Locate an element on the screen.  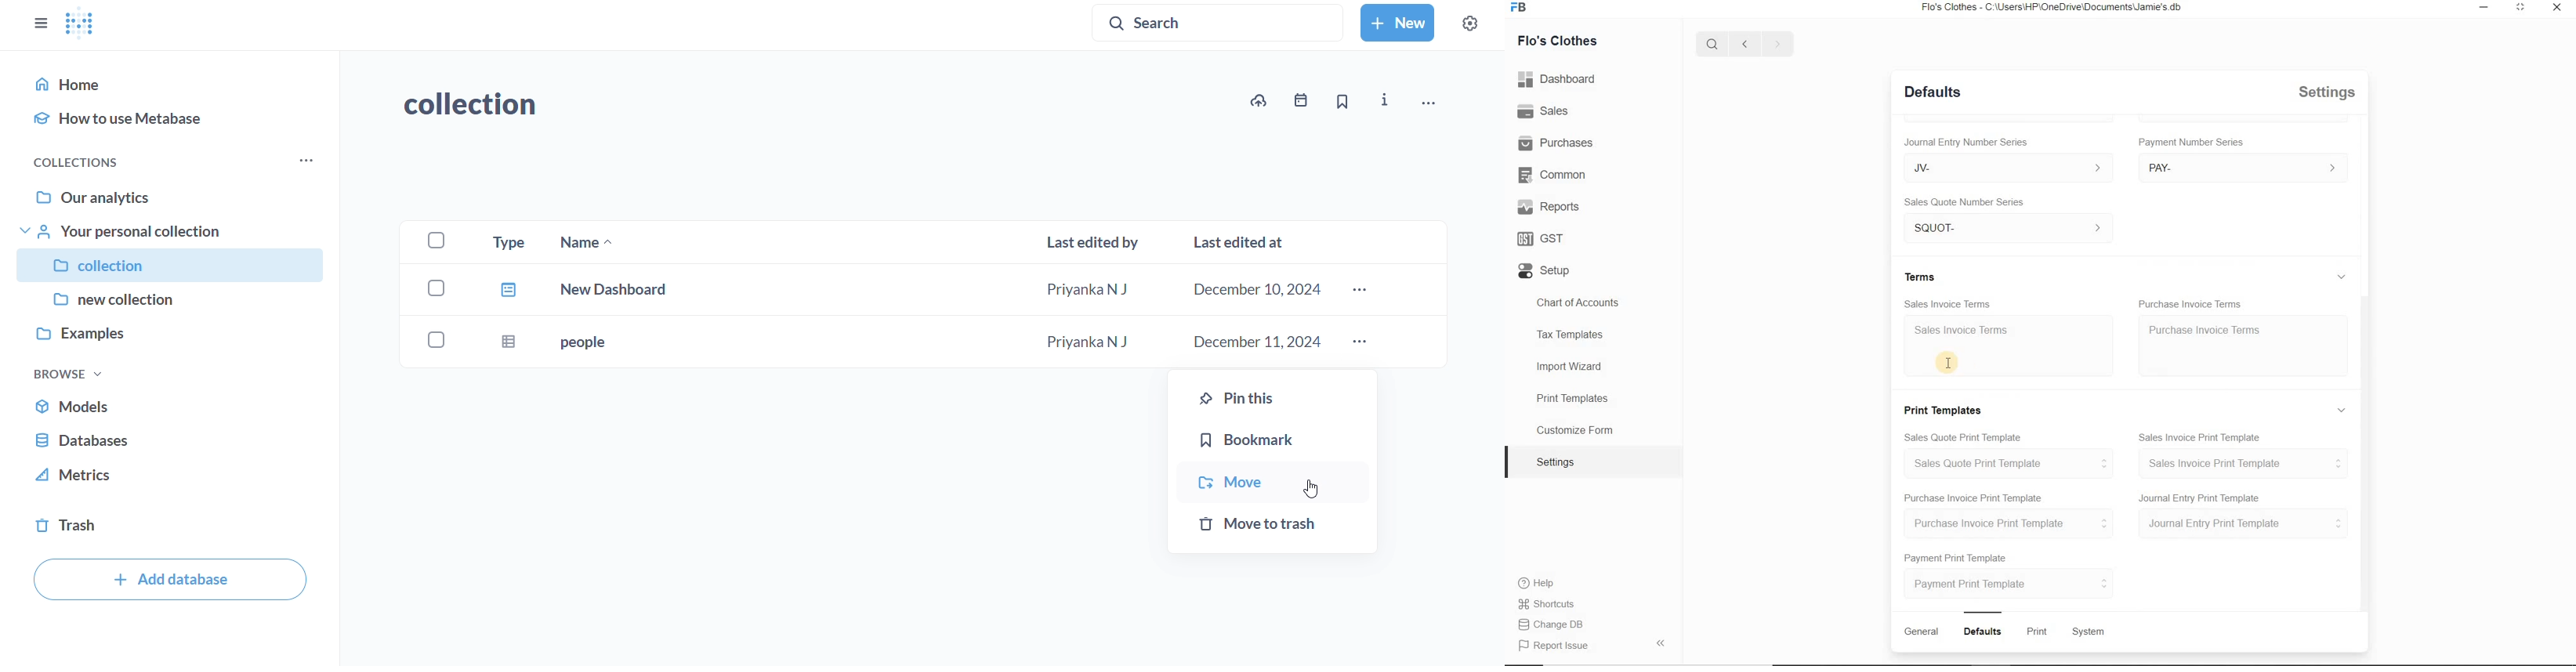
bookmarks is located at coordinates (1340, 103).